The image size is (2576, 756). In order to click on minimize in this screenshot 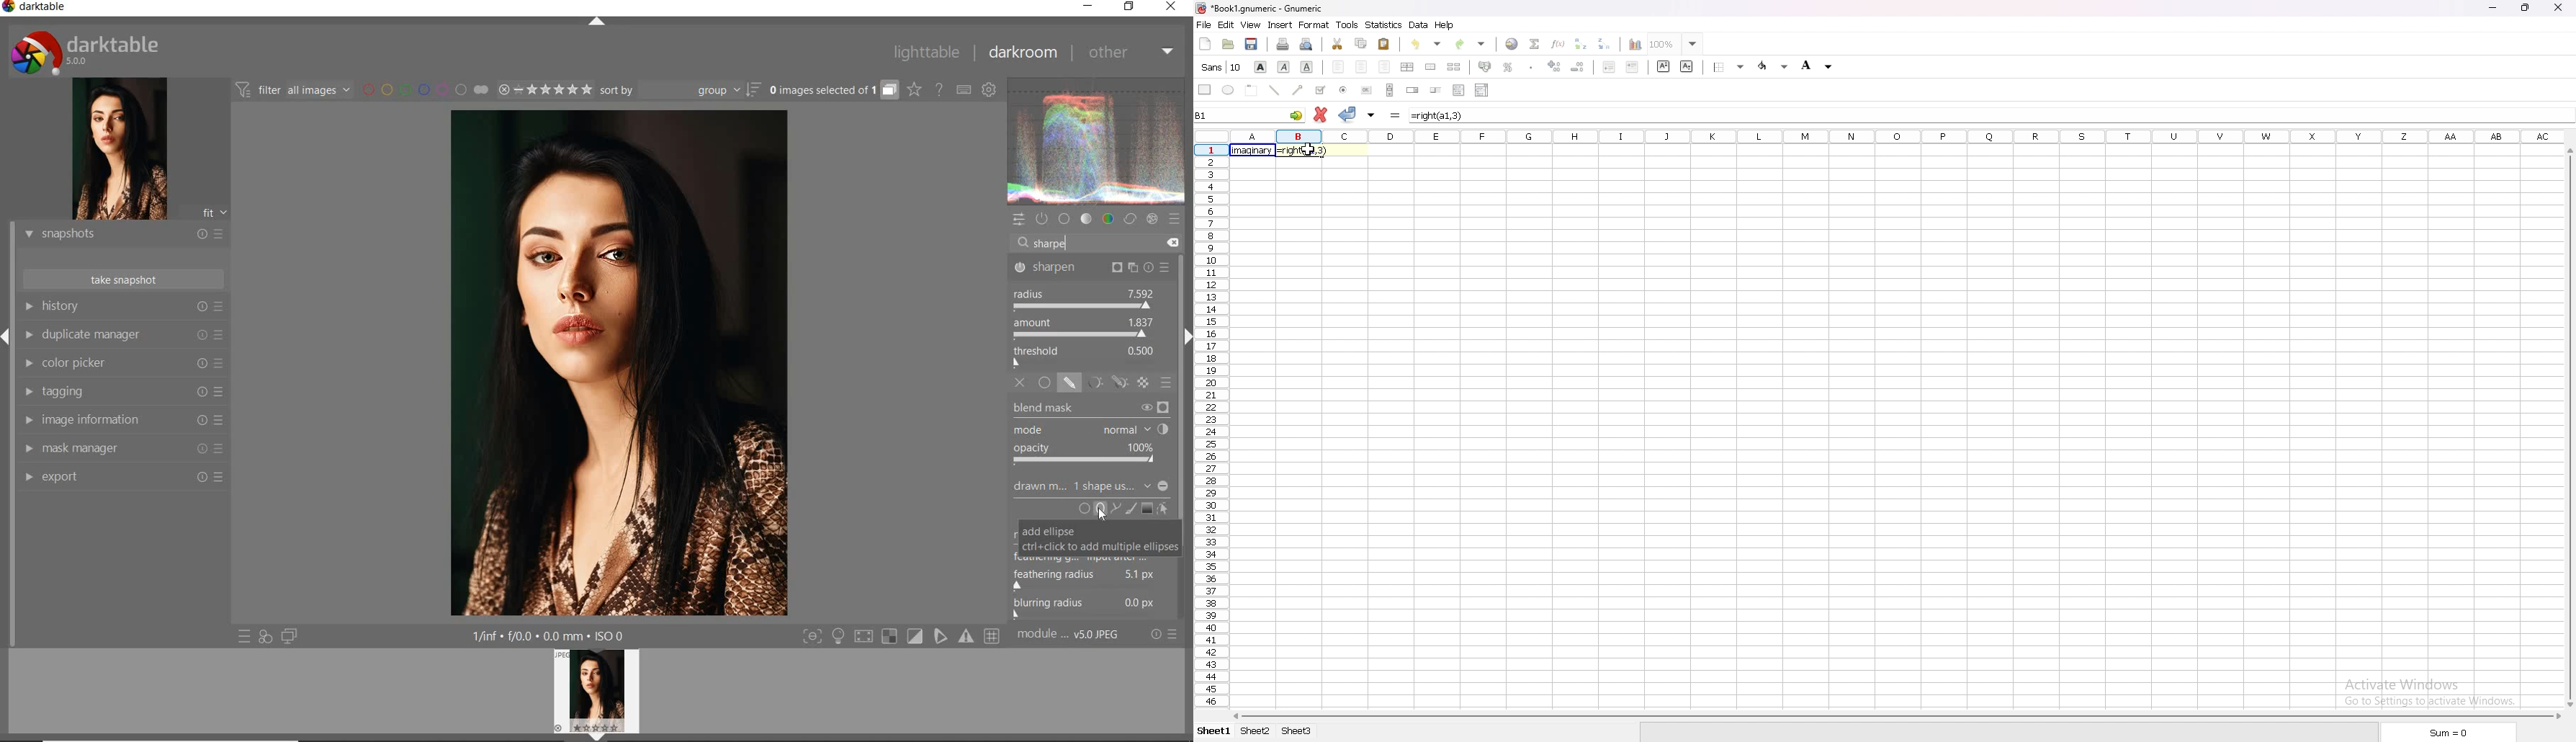, I will do `click(2493, 7)`.